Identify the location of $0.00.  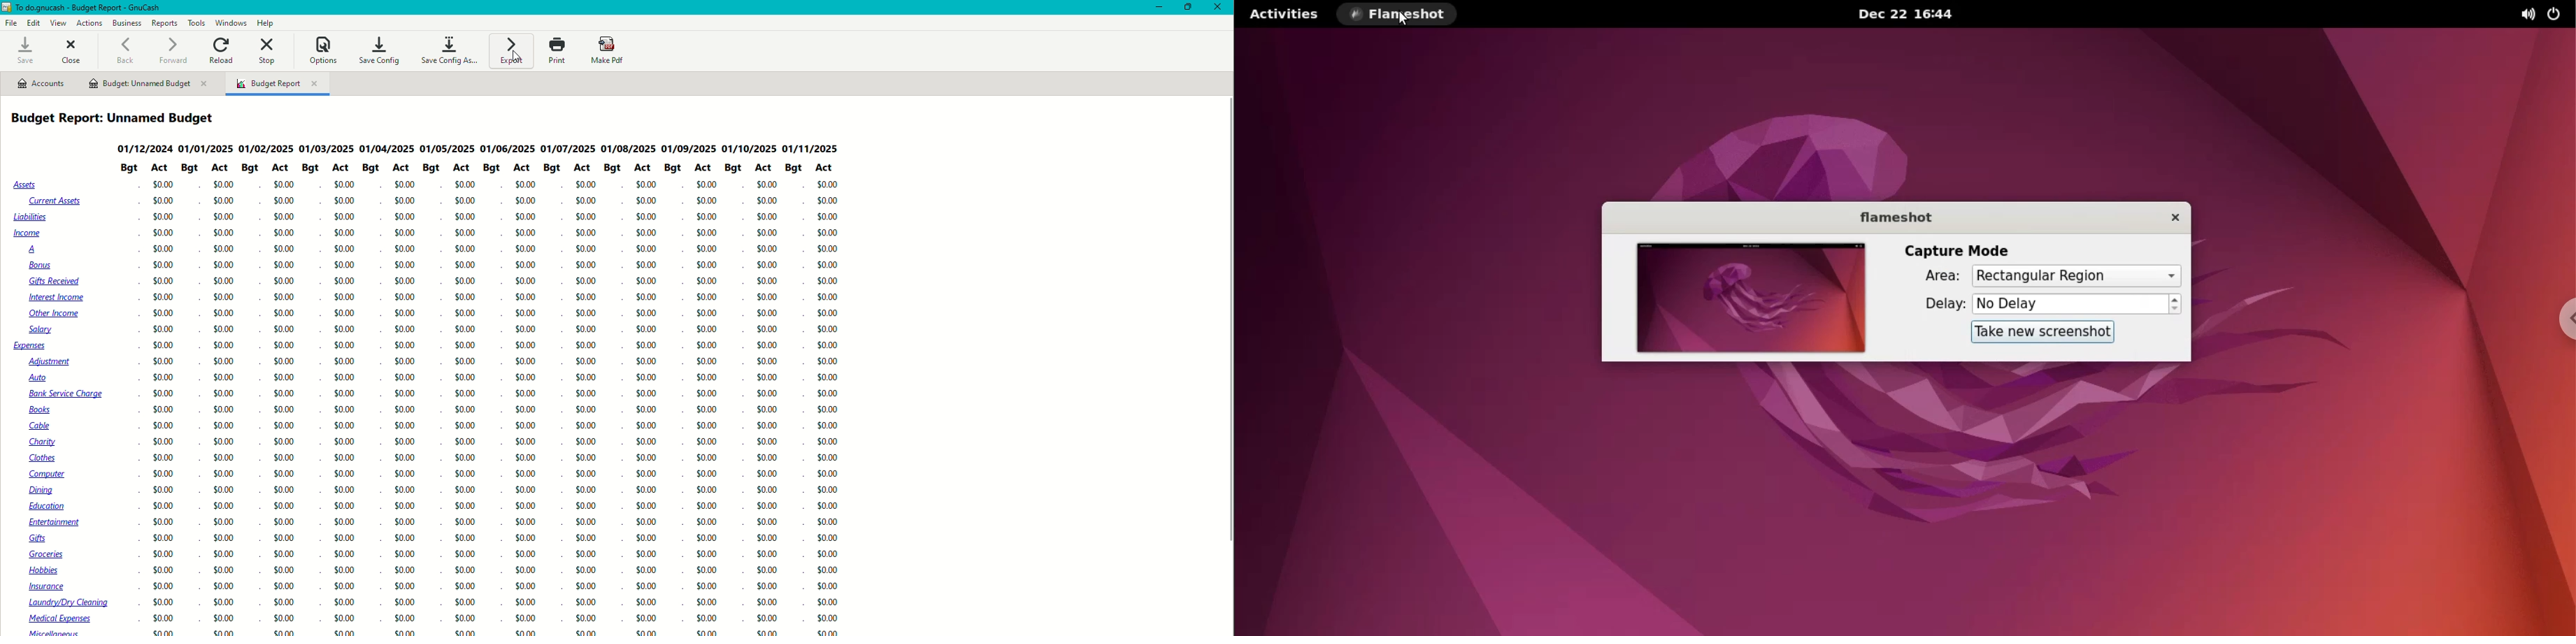
(285, 490).